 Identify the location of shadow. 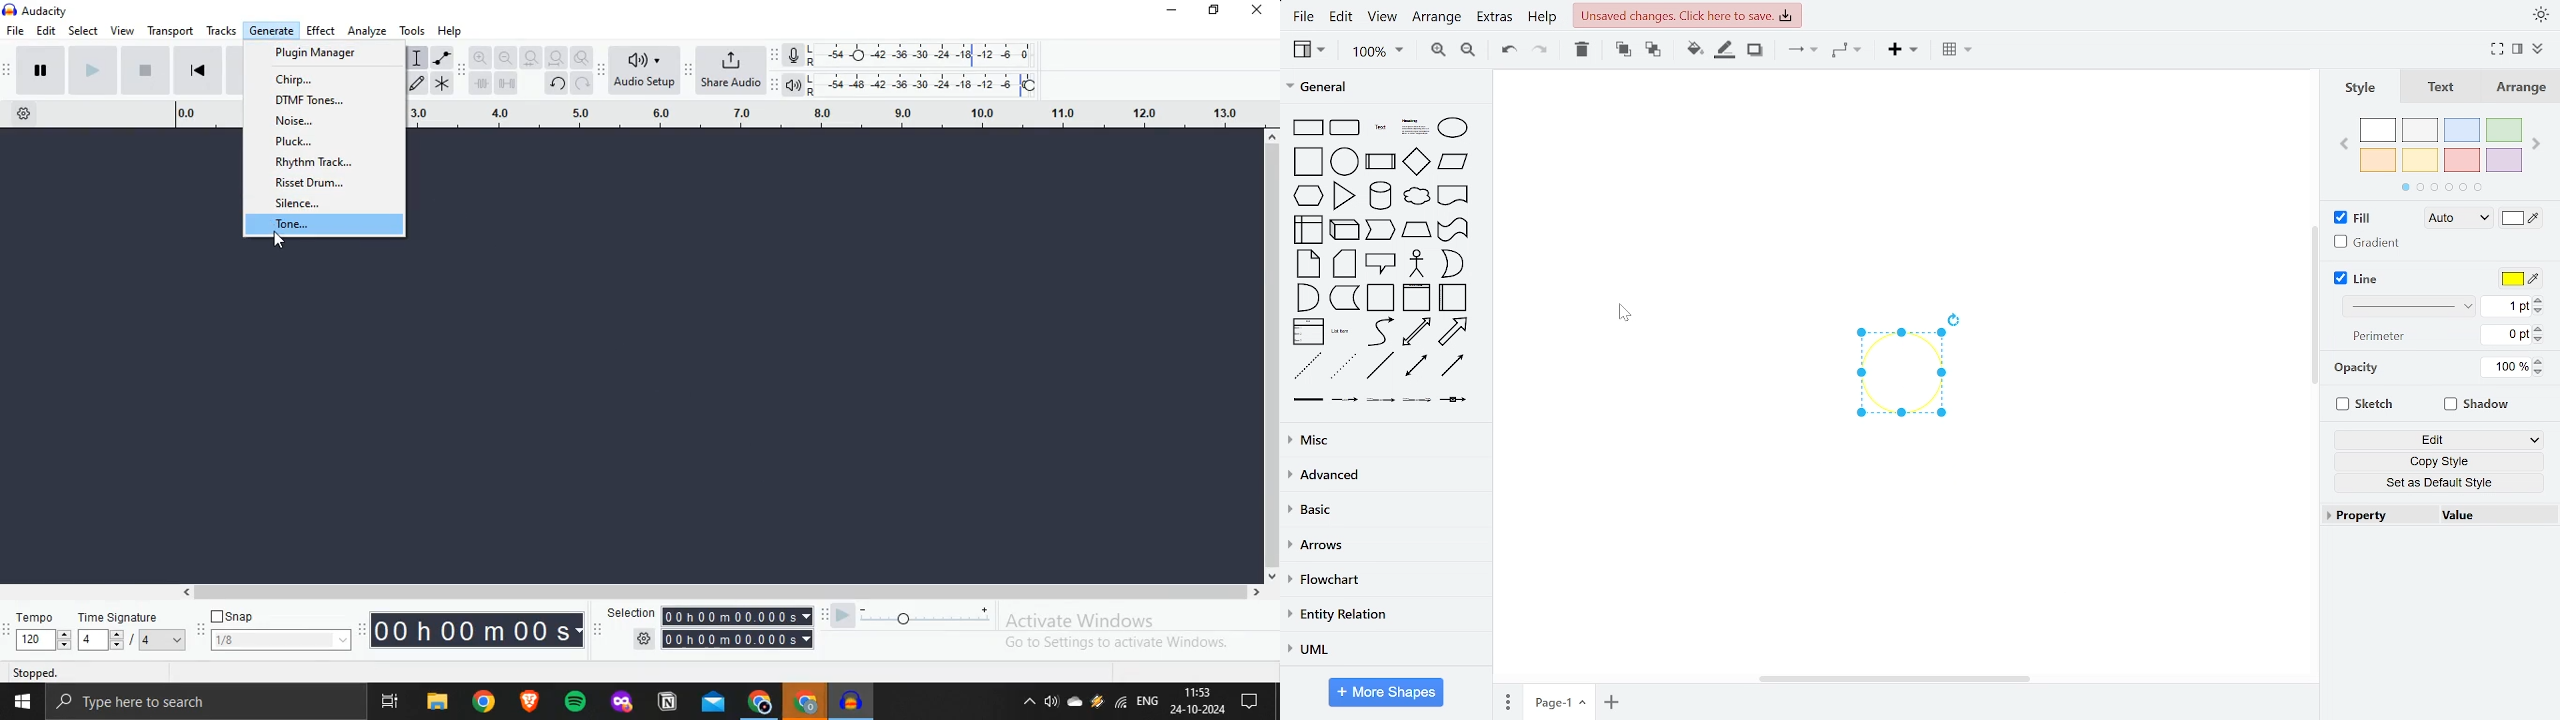
(2477, 407).